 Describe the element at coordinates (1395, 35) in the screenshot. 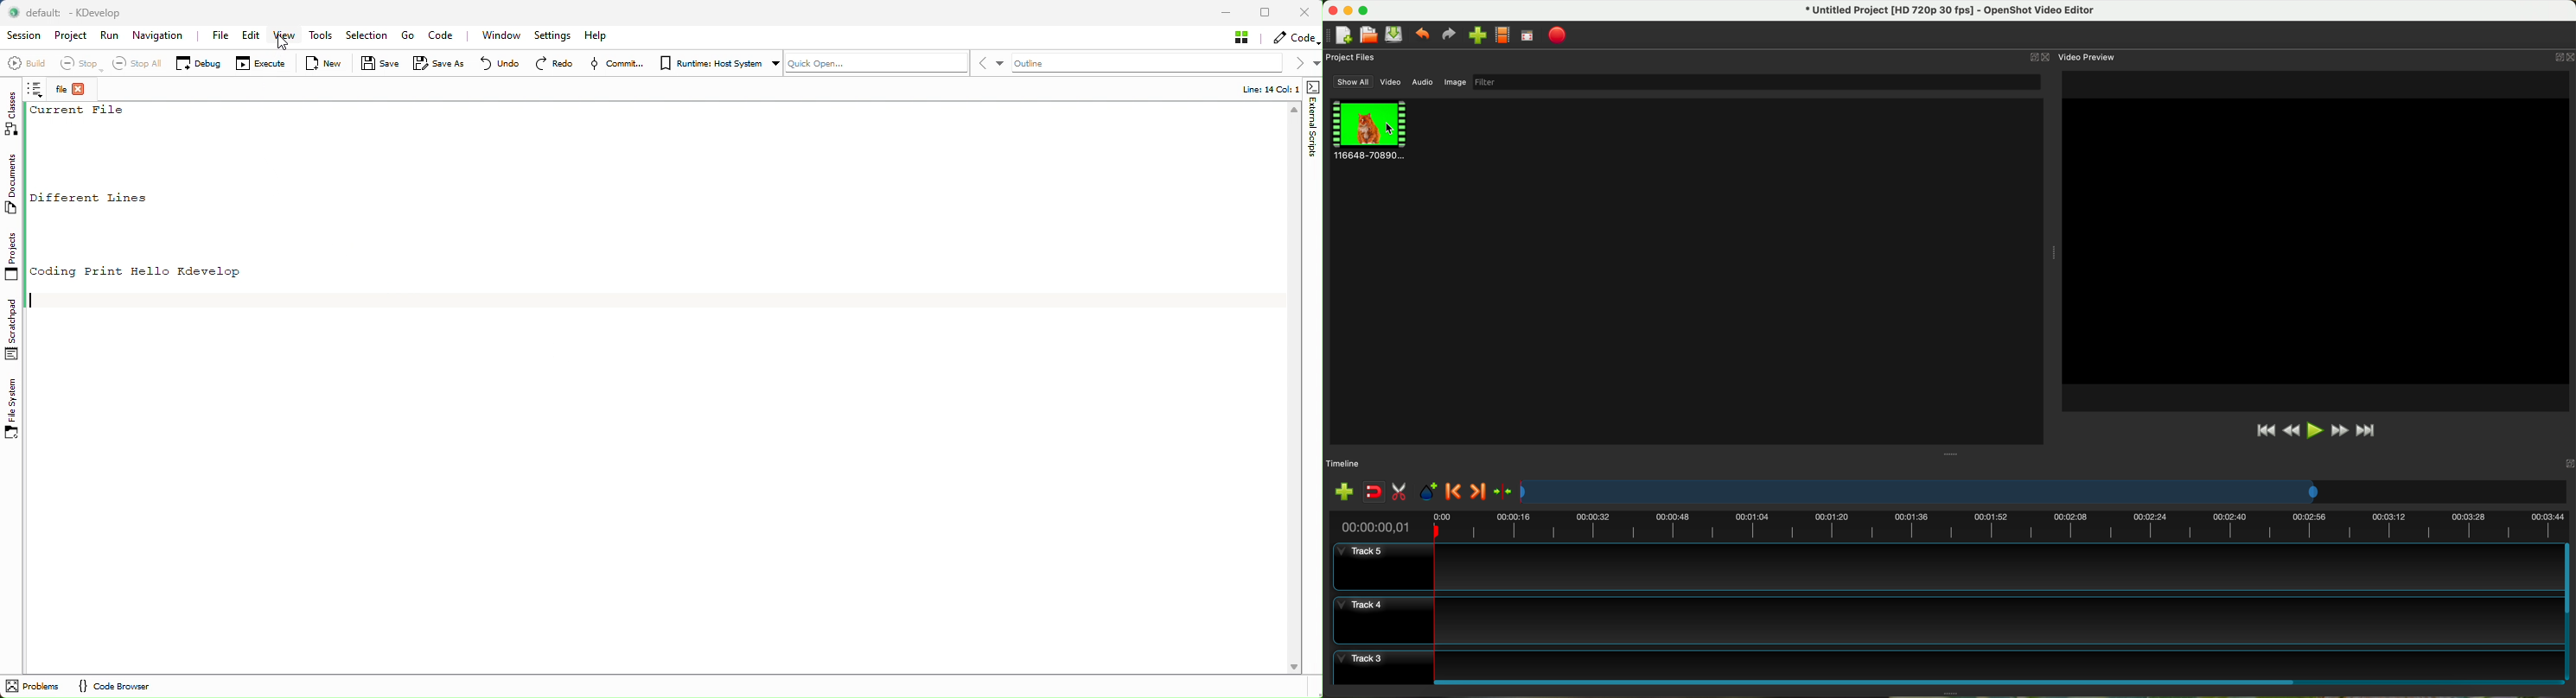

I see `save project` at that location.